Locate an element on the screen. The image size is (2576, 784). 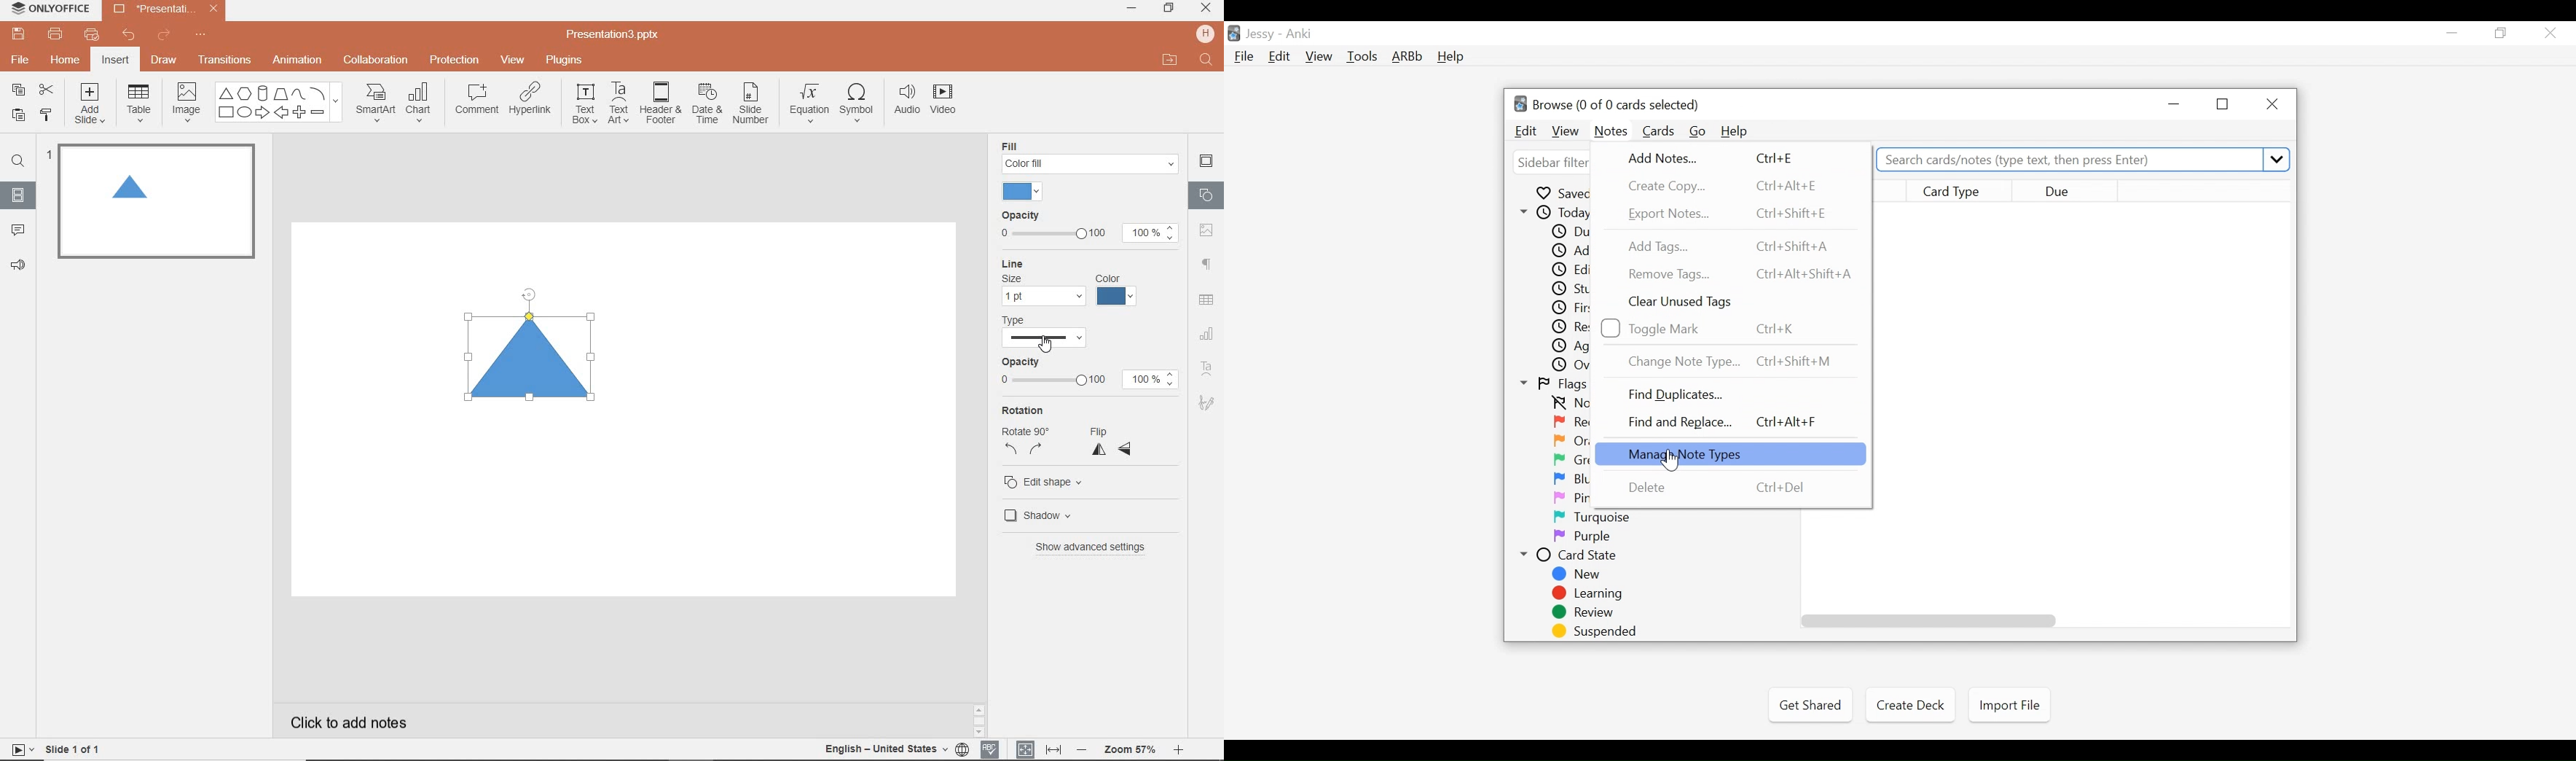
TEXT ART is located at coordinates (617, 104).